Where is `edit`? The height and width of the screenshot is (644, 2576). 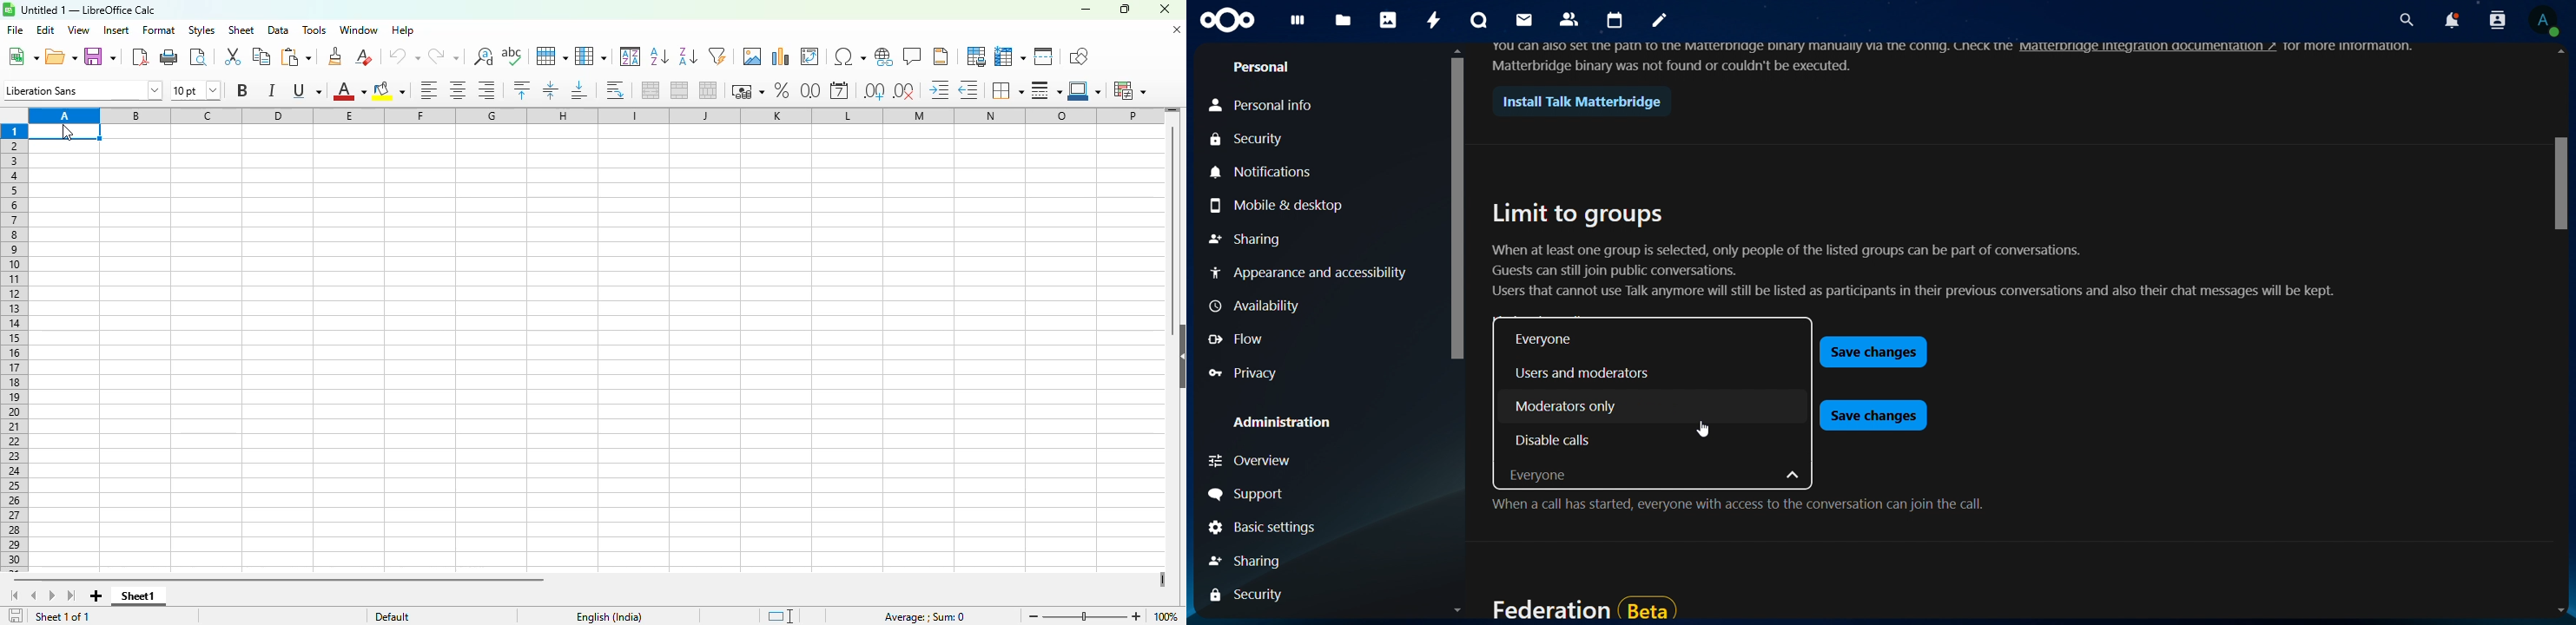 edit is located at coordinates (46, 30).